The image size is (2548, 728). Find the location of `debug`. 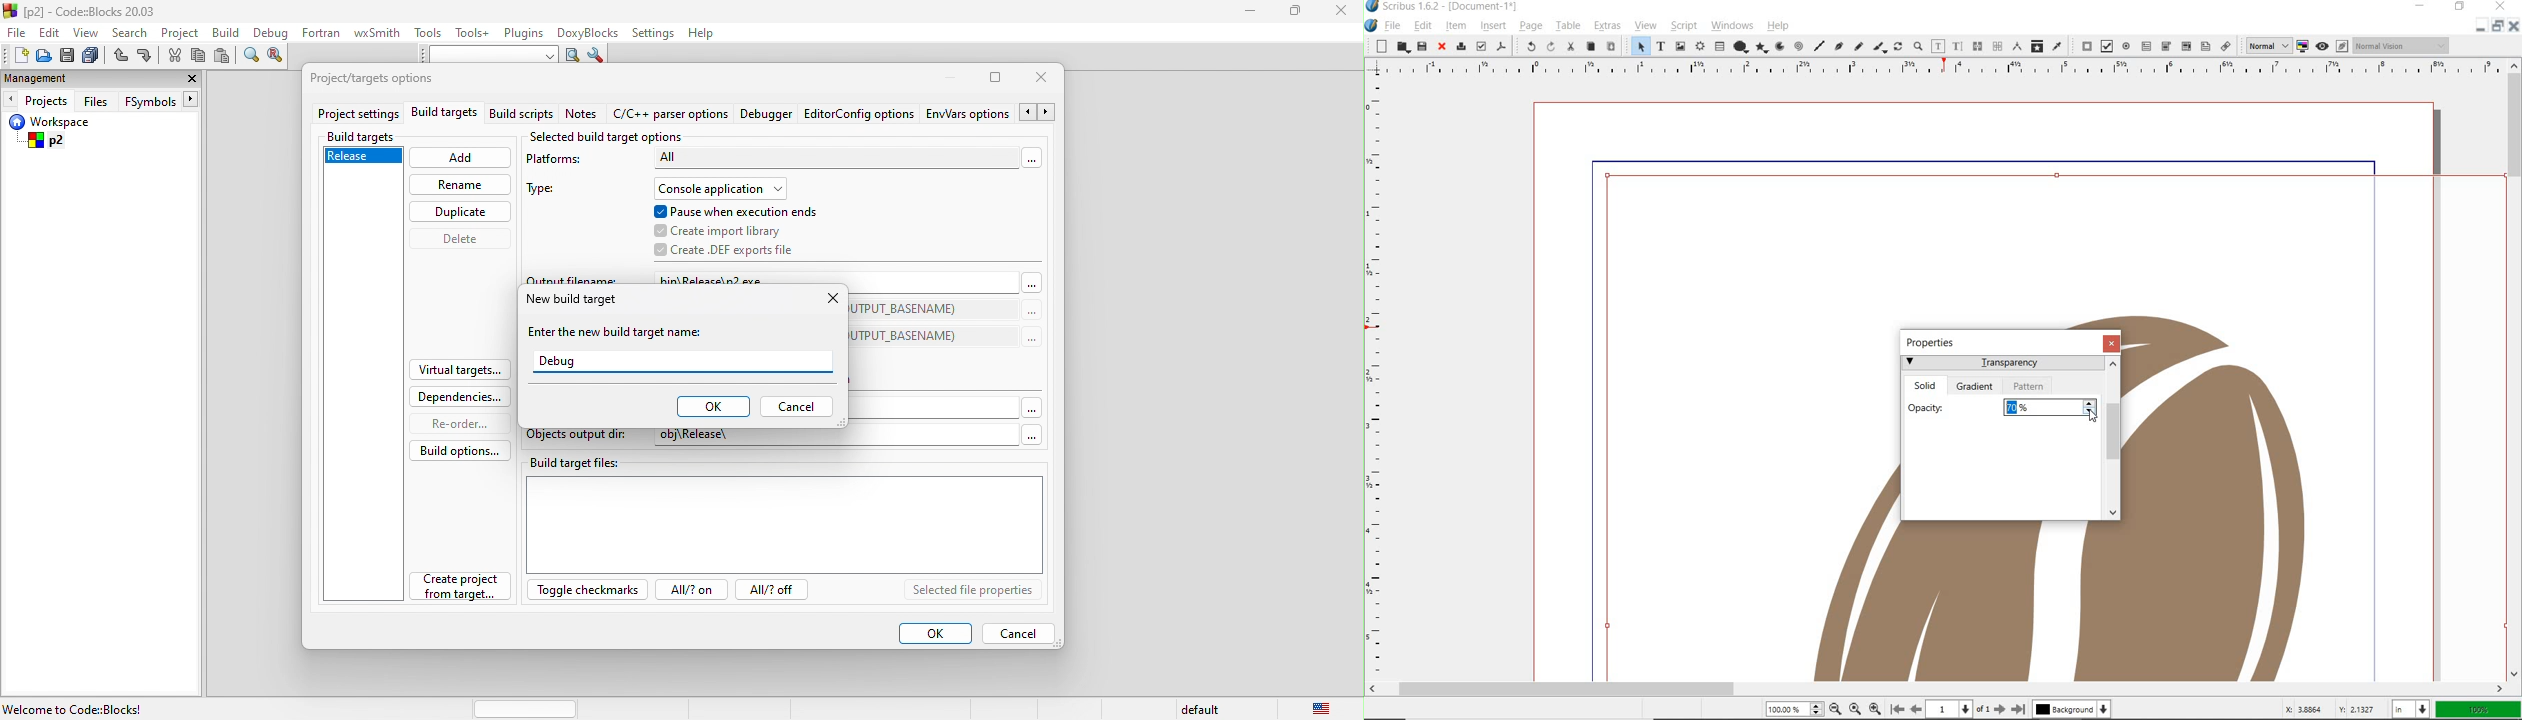

debug is located at coordinates (272, 33).